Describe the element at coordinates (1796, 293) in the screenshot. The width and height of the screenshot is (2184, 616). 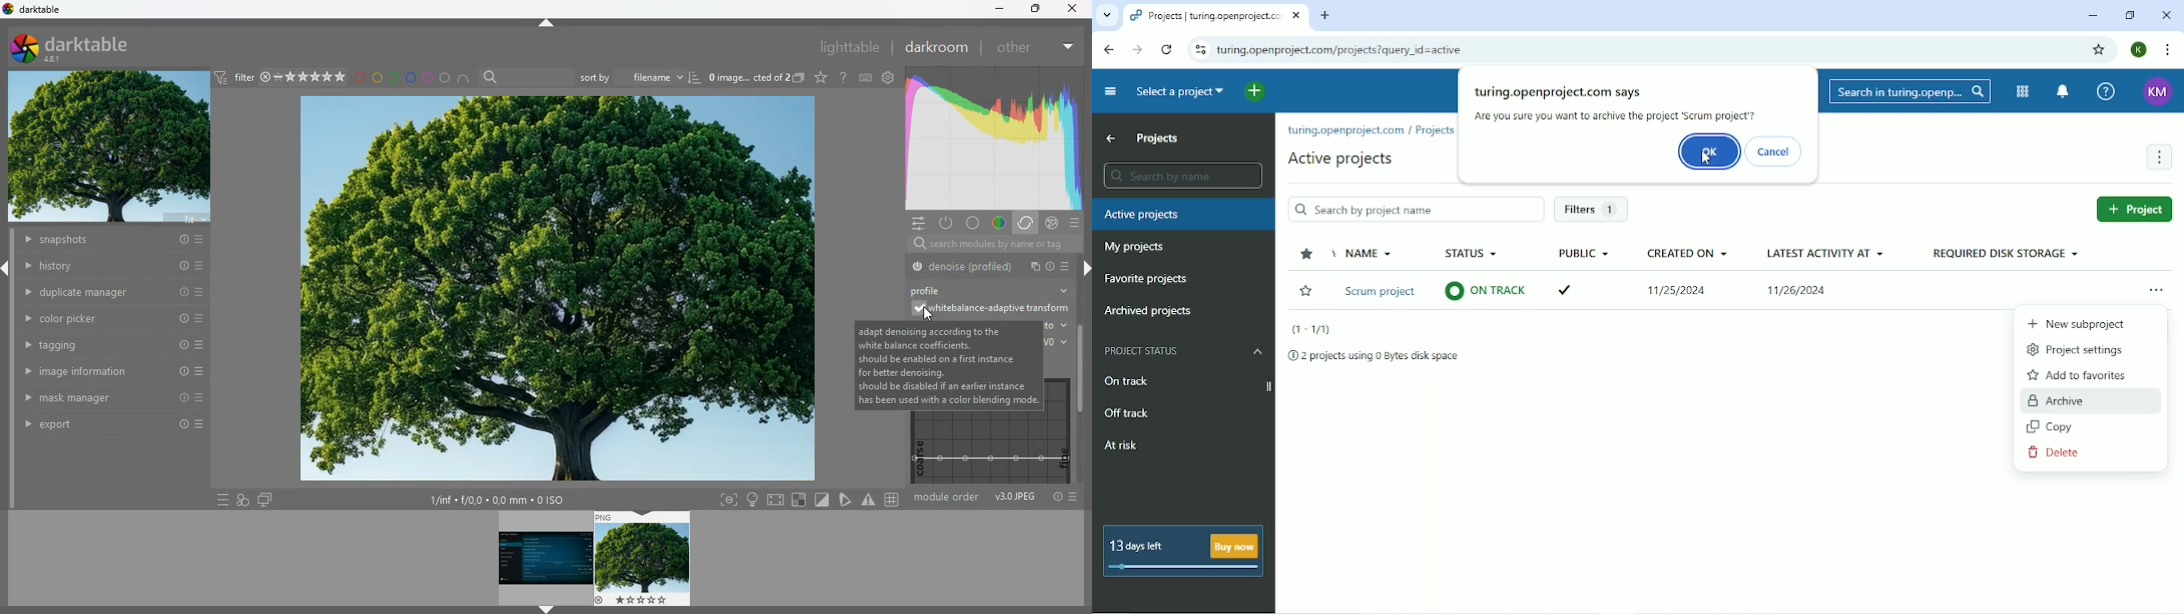
I see `11/26/2024` at that location.